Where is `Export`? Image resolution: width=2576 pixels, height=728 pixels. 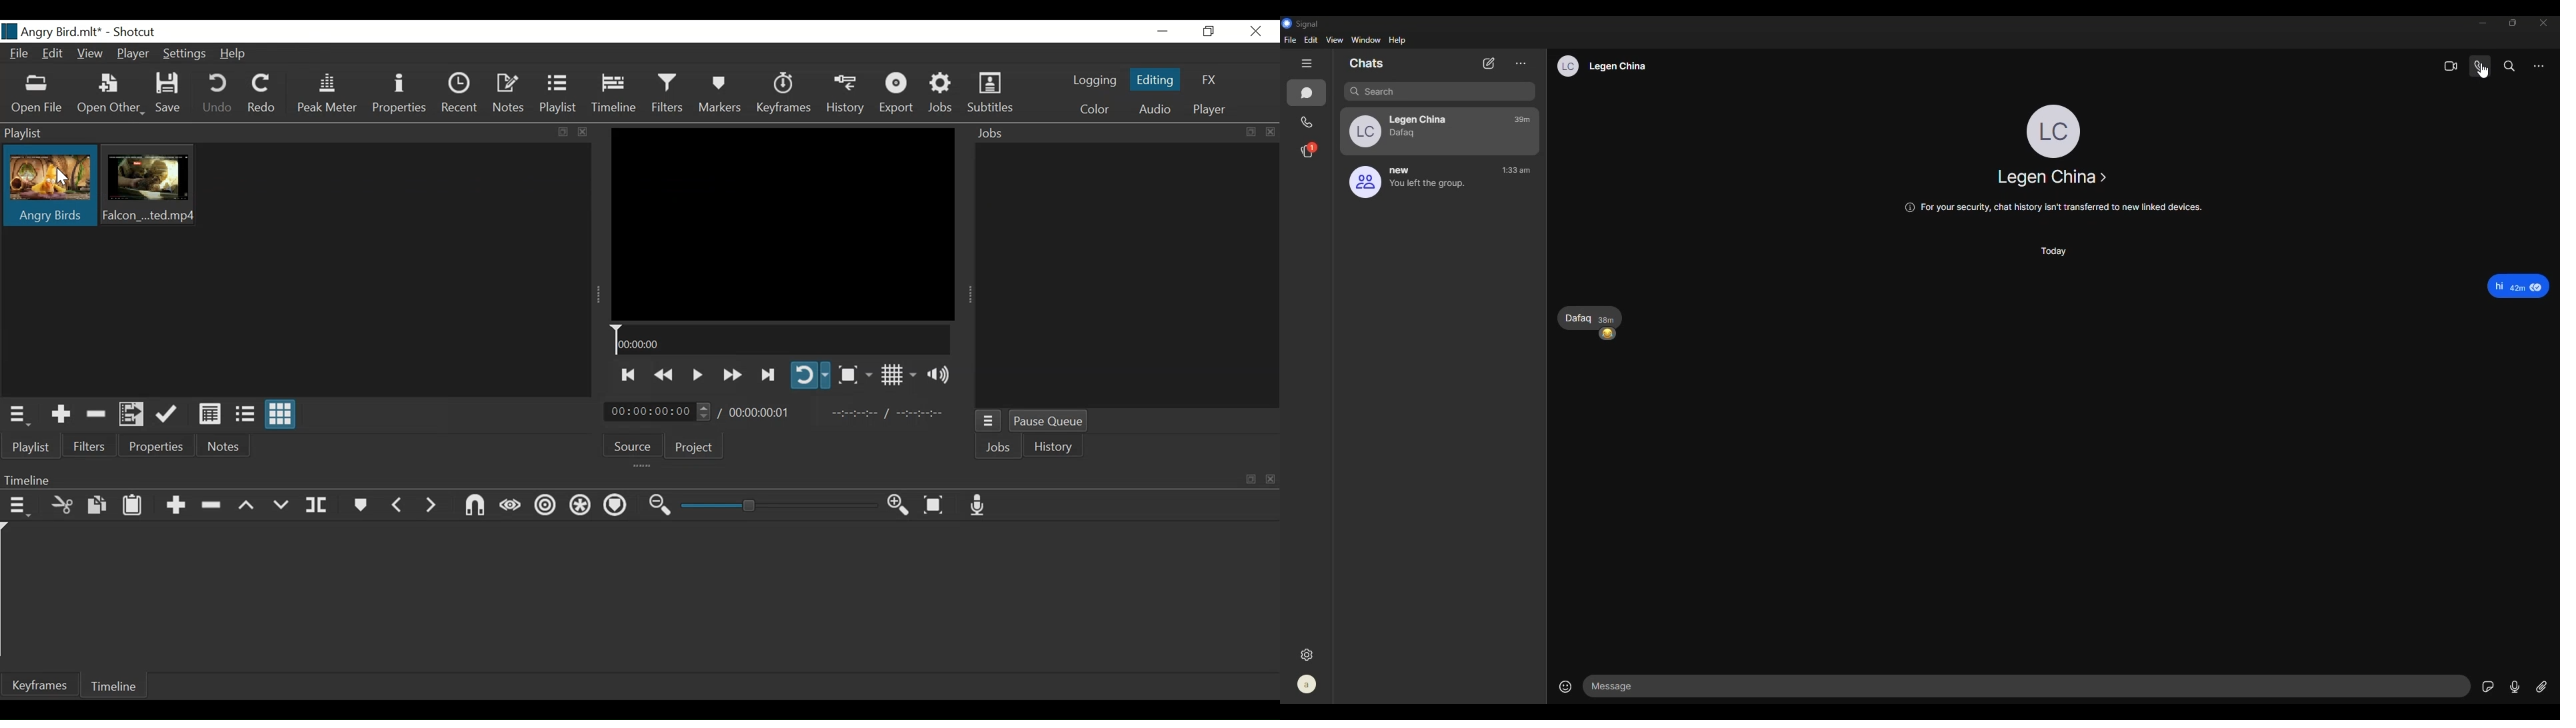
Export is located at coordinates (899, 95).